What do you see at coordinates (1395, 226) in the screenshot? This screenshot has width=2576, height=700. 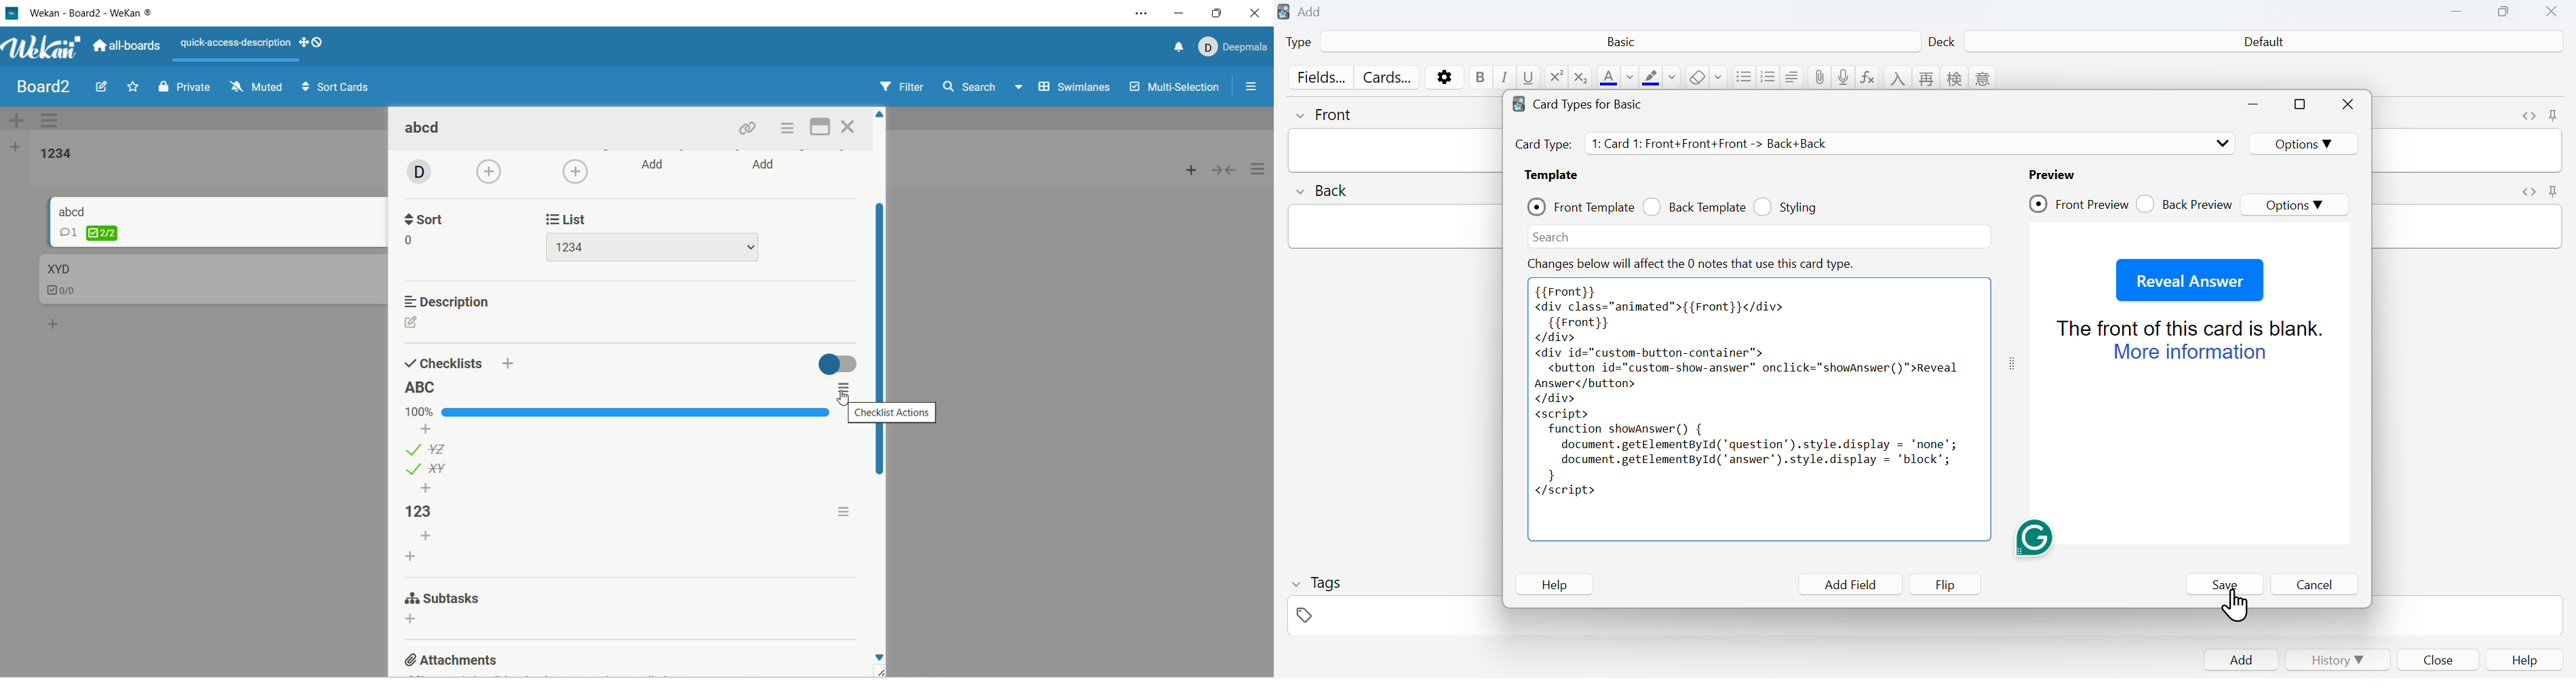 I see `back input field` at bounding box center [1395, 226].